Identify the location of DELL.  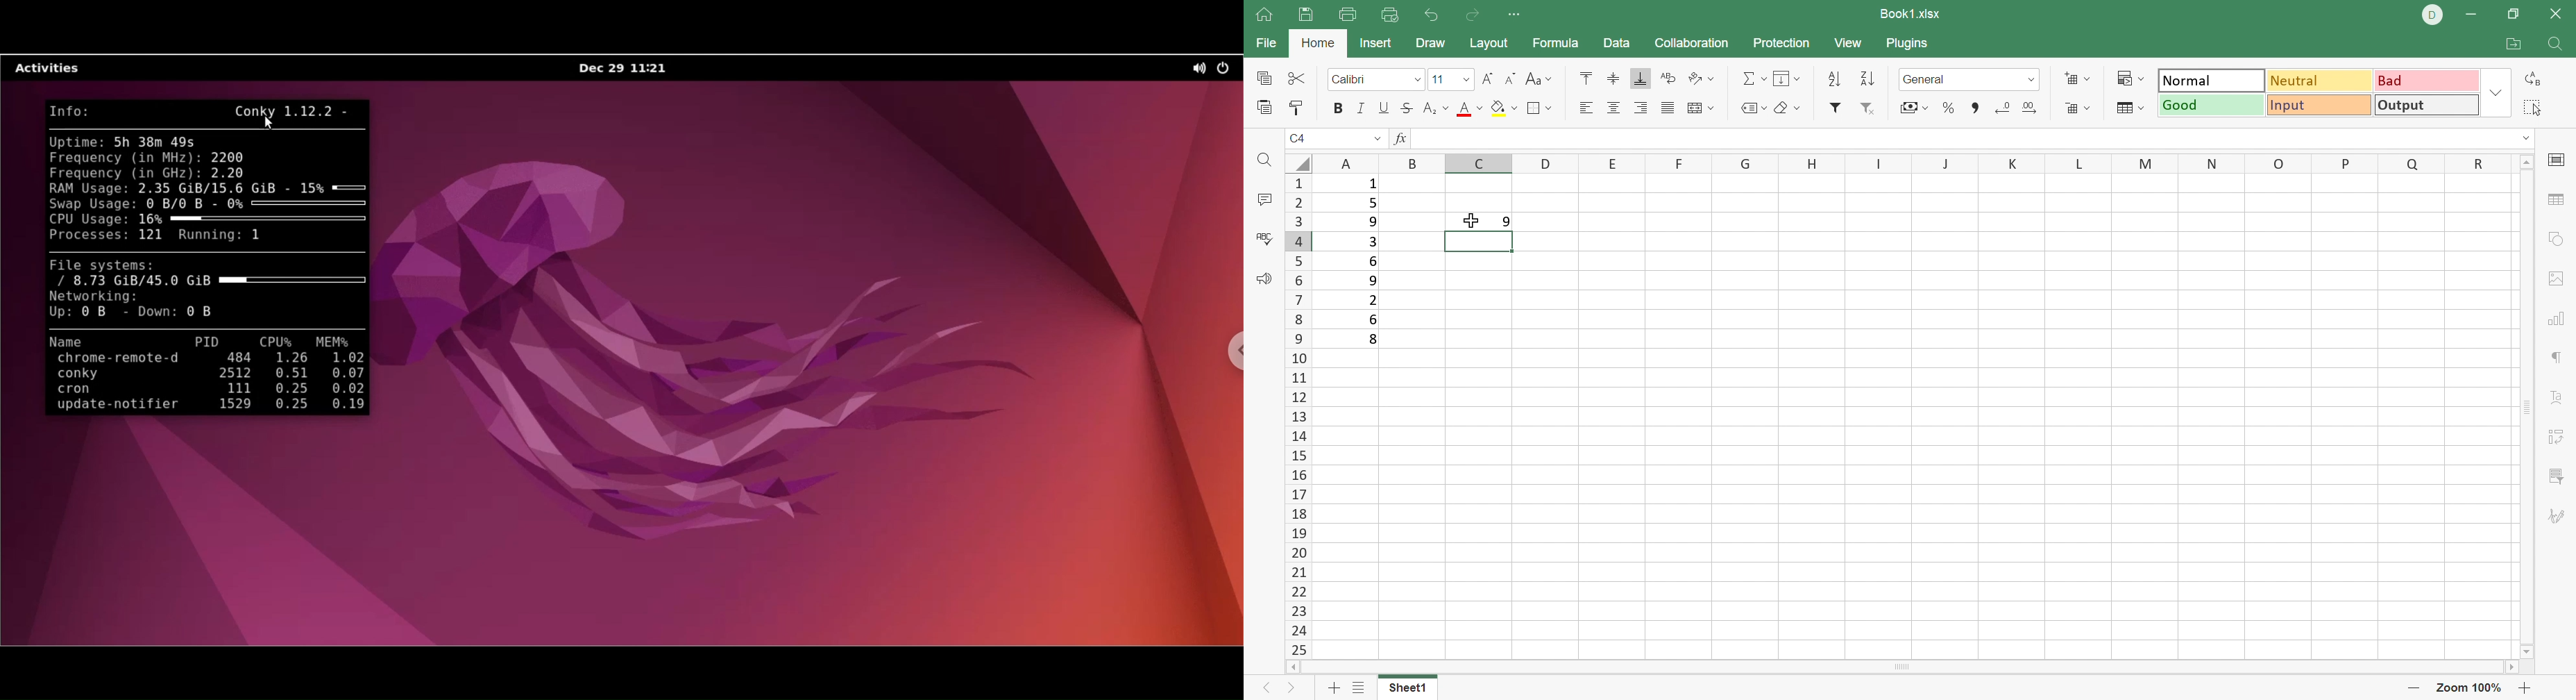
(2433, 17).